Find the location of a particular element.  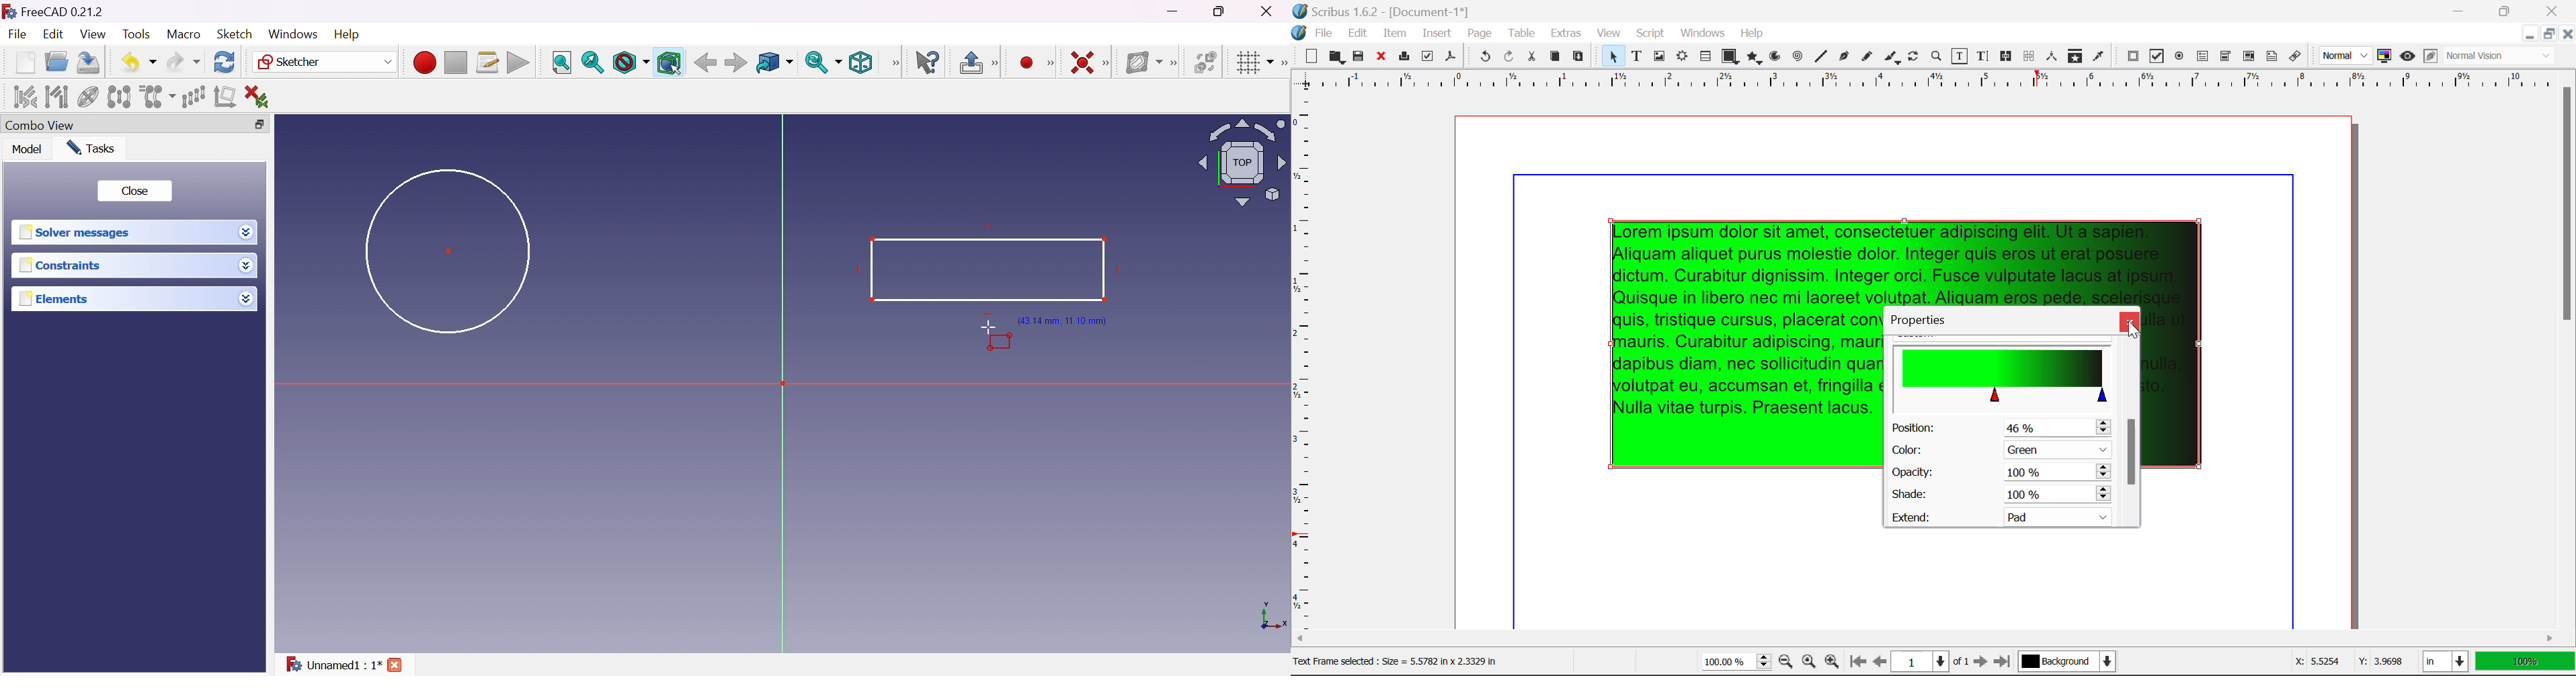

Bezier Curve is located at coordinates (1844, 58).